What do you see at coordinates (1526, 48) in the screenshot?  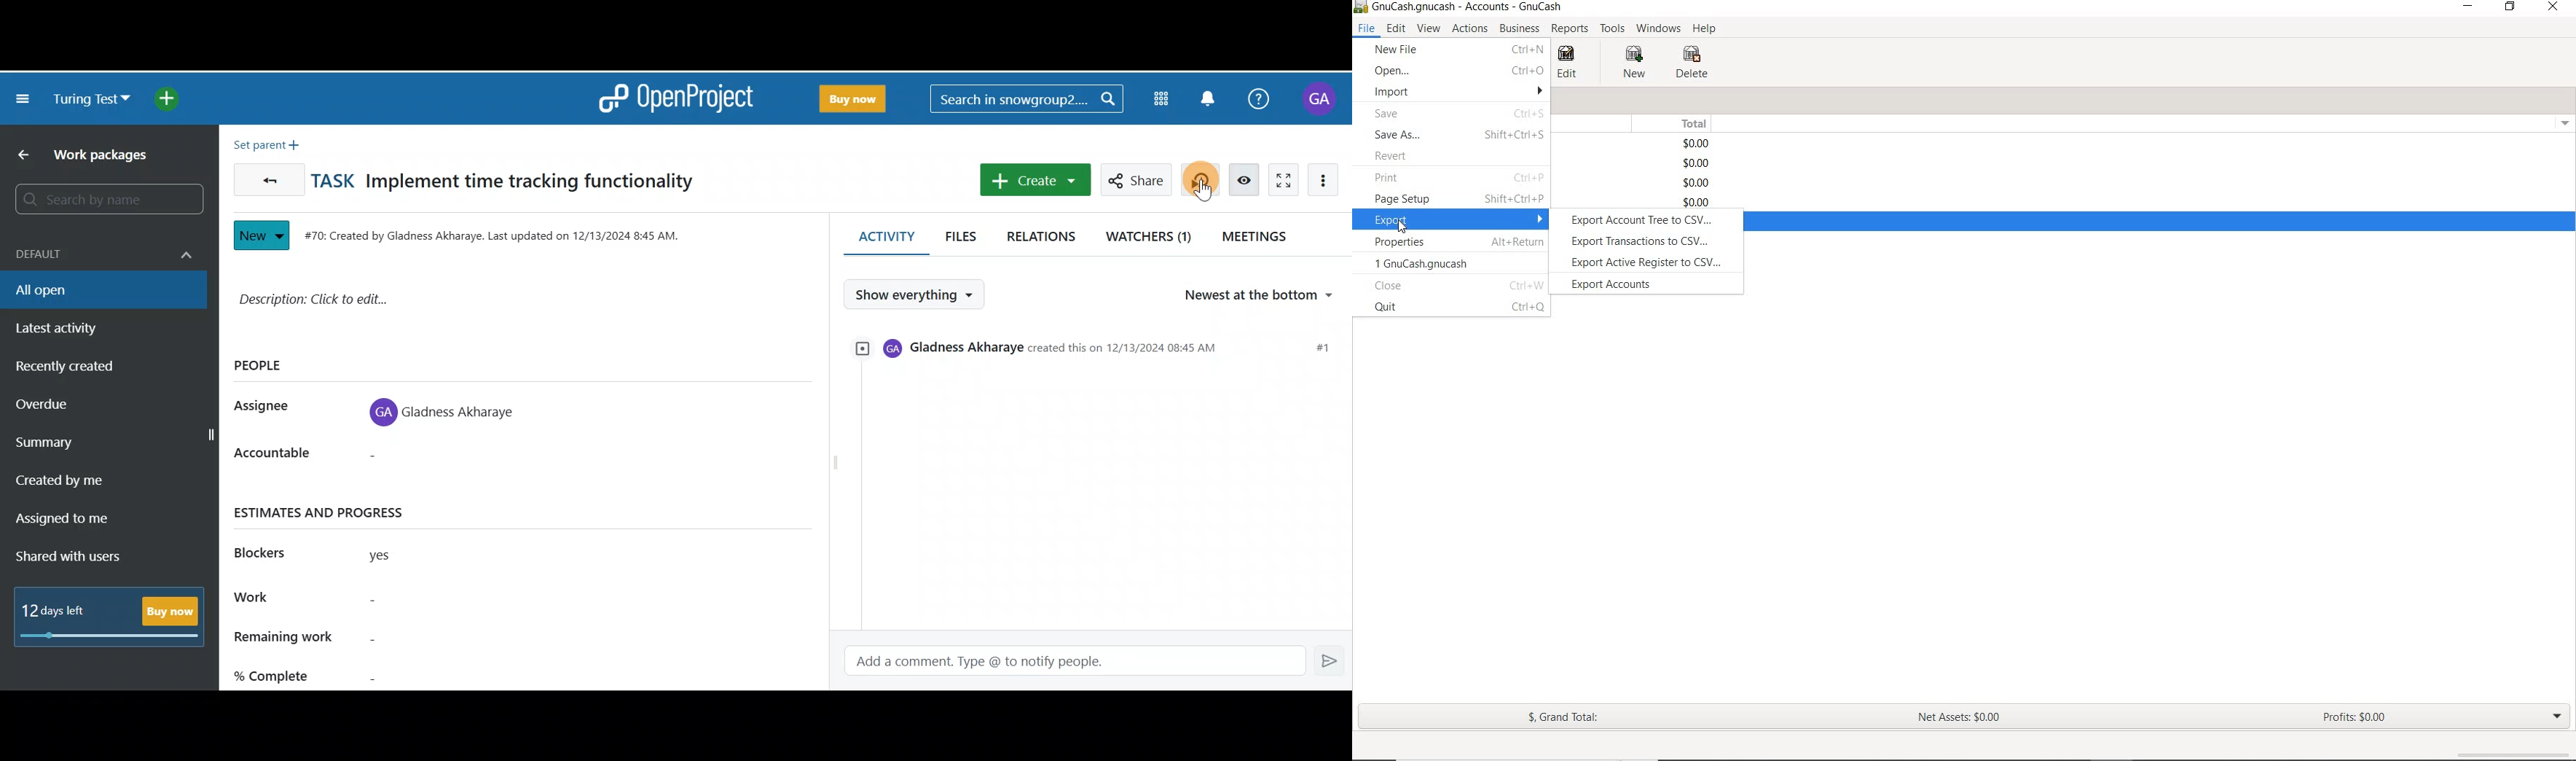 I see `ctrl+n` at bounding box center [1526, 48].